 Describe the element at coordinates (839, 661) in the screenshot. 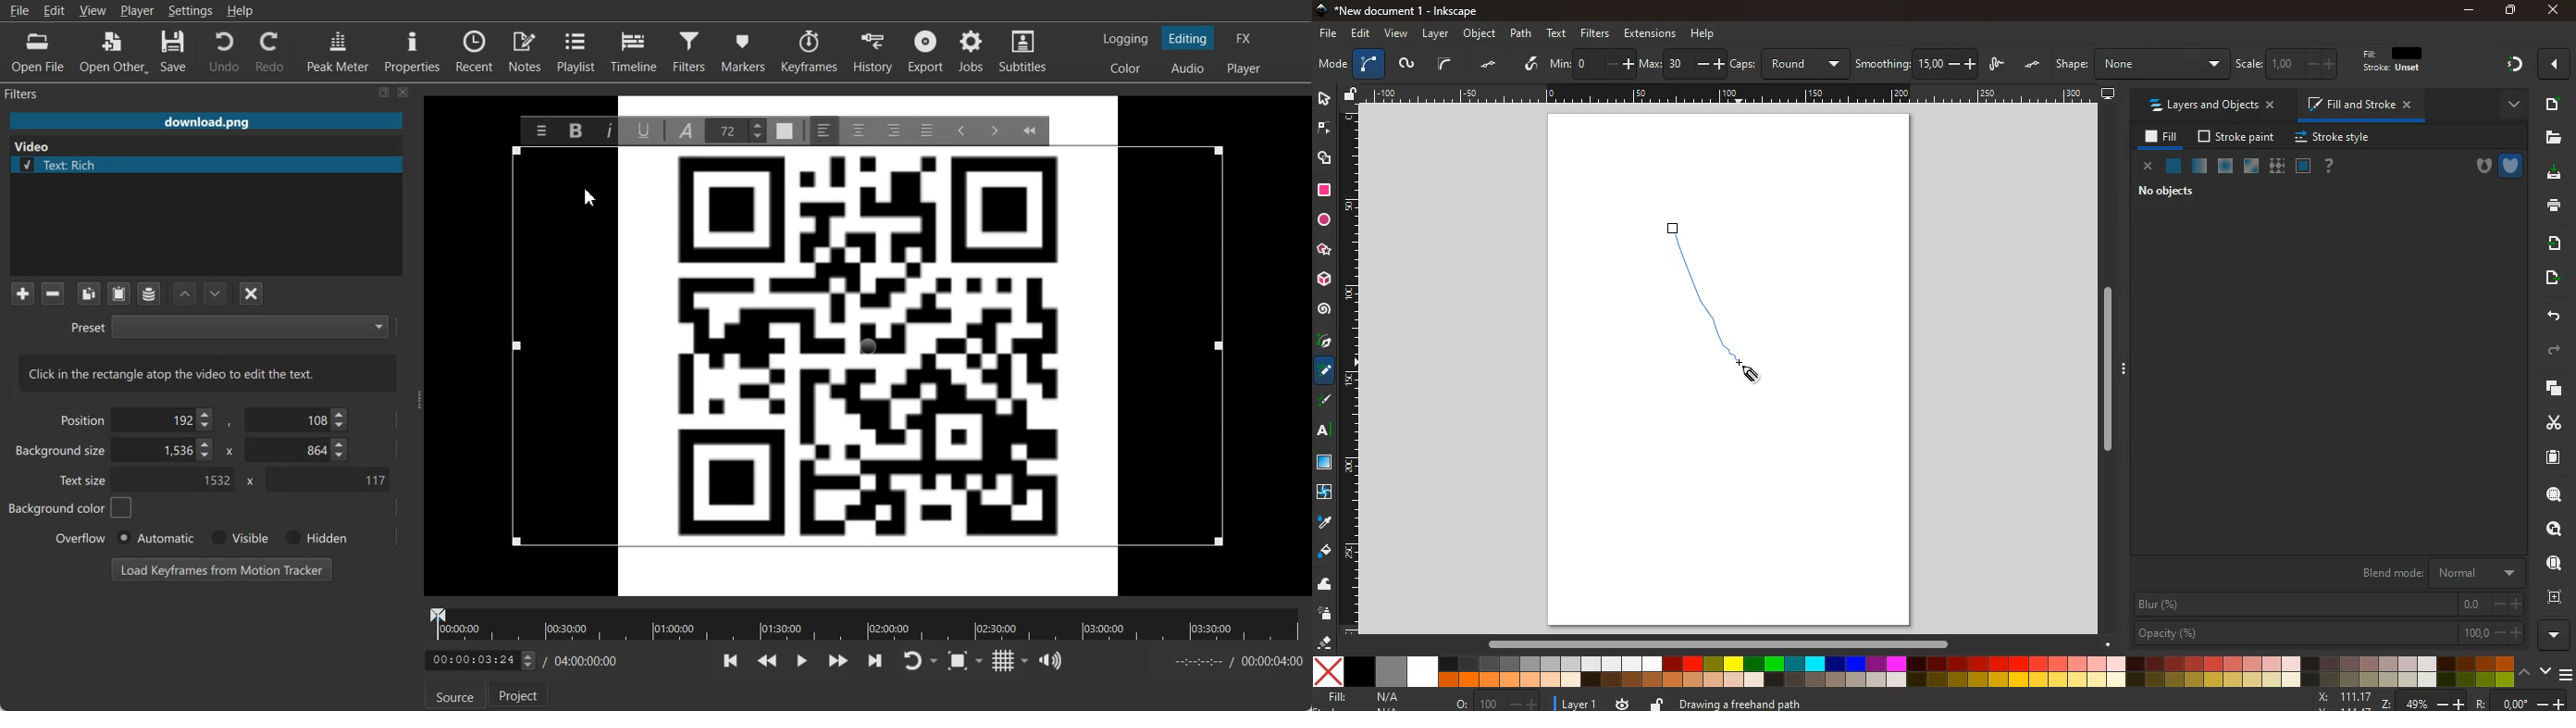

I see `Play Quickly Forward` at that location.